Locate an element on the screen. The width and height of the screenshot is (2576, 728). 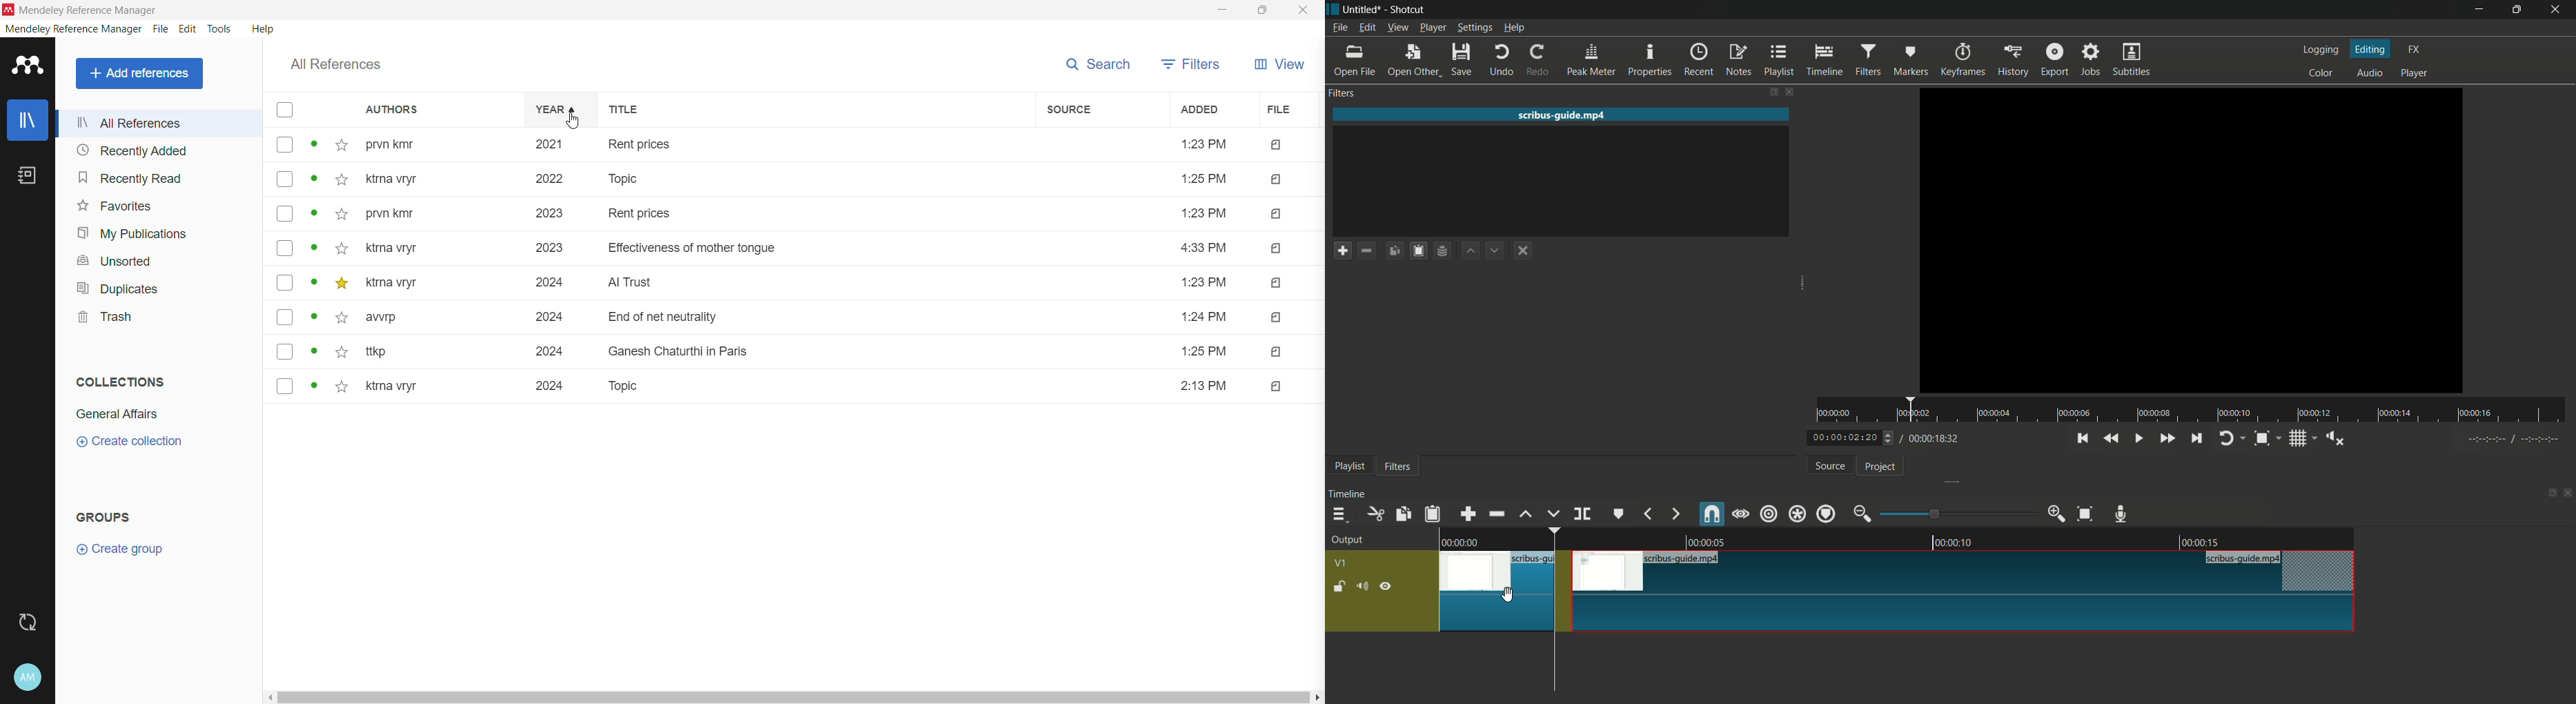
select is located at coordinates (286, 386).